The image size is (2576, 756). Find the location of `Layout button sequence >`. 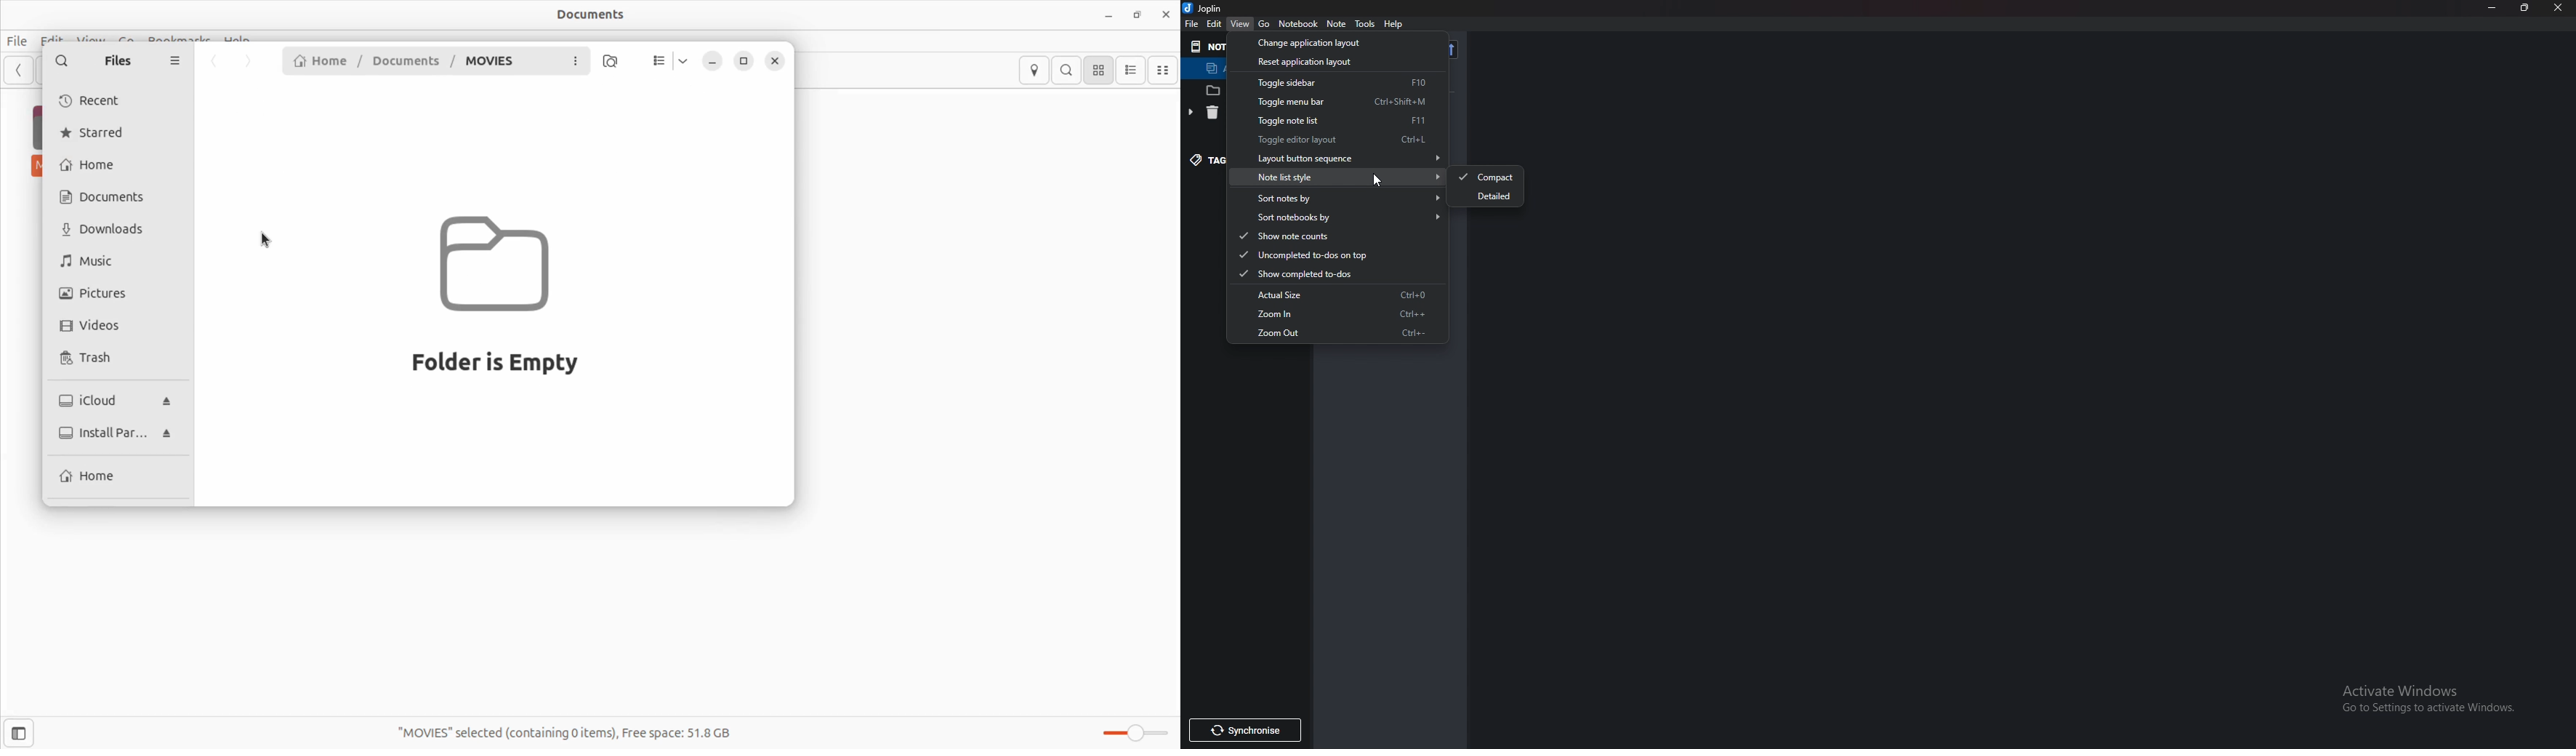

Layout button sequence > is located at coordinates (1351, 155).